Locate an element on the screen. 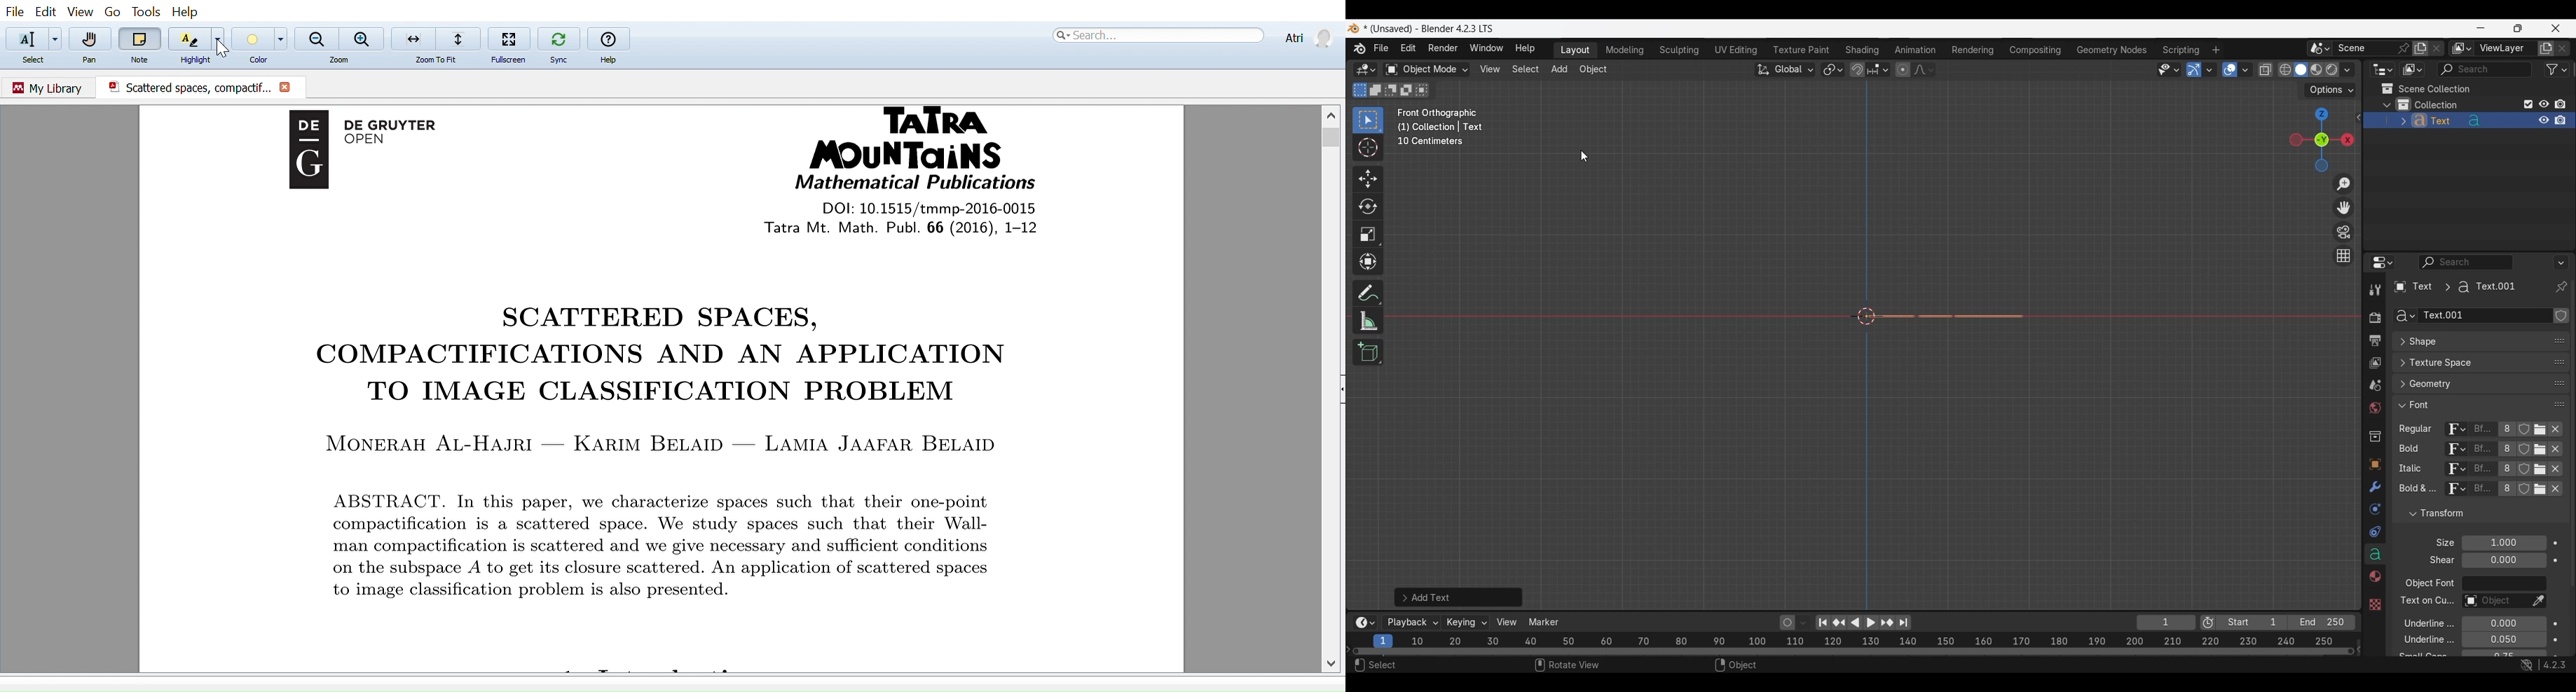 This screenshot has width=2576, height=700. Extend existing selection is located at coordinates (1376, 90).